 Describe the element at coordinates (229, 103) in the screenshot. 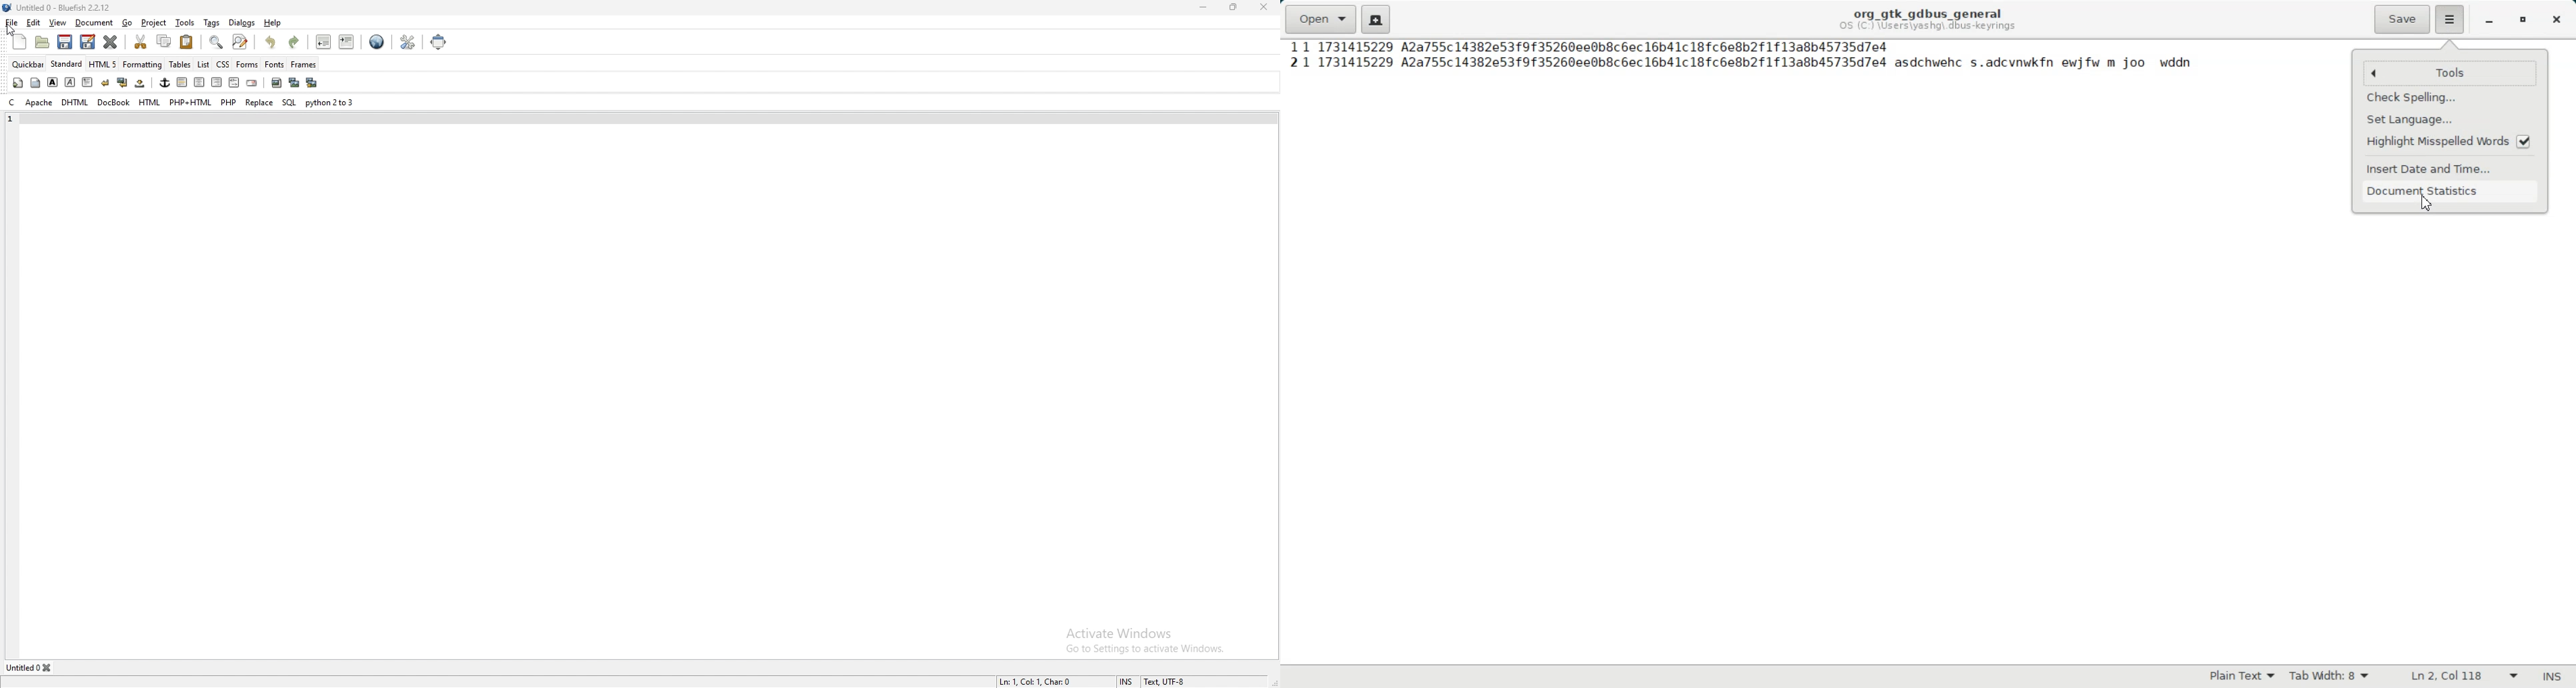

I see `php` at that location.